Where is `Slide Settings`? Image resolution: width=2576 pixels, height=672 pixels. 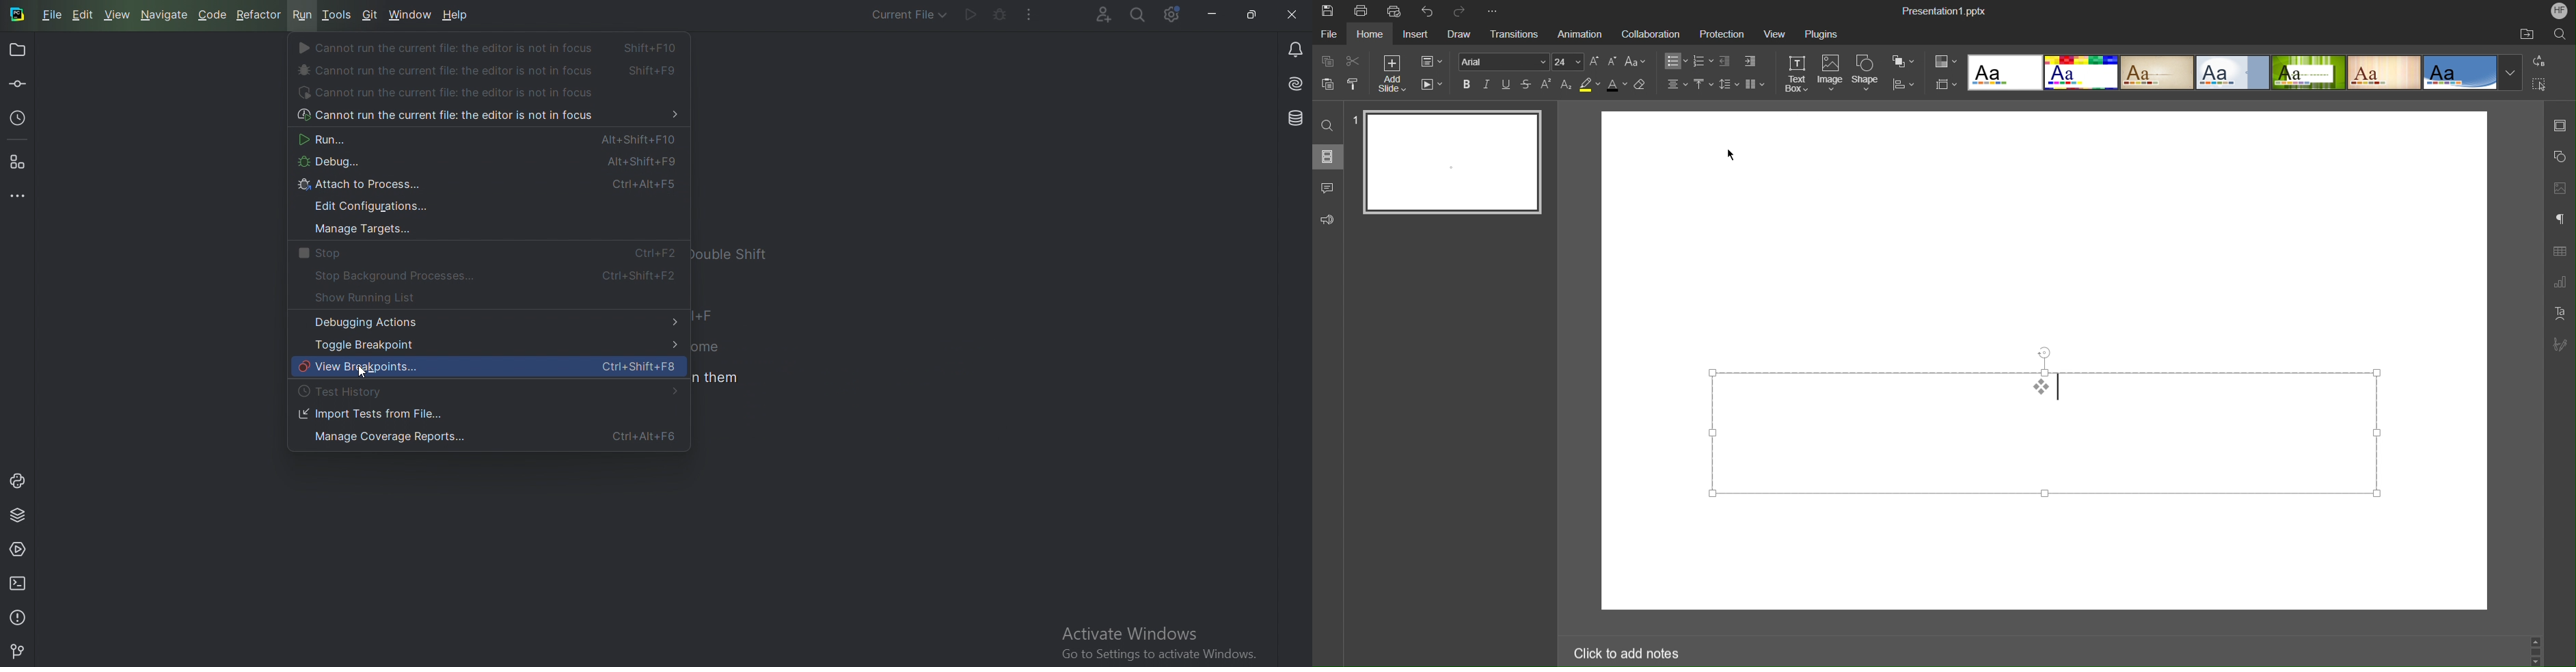 Slide Settings is located at coordinates (1432, 61).